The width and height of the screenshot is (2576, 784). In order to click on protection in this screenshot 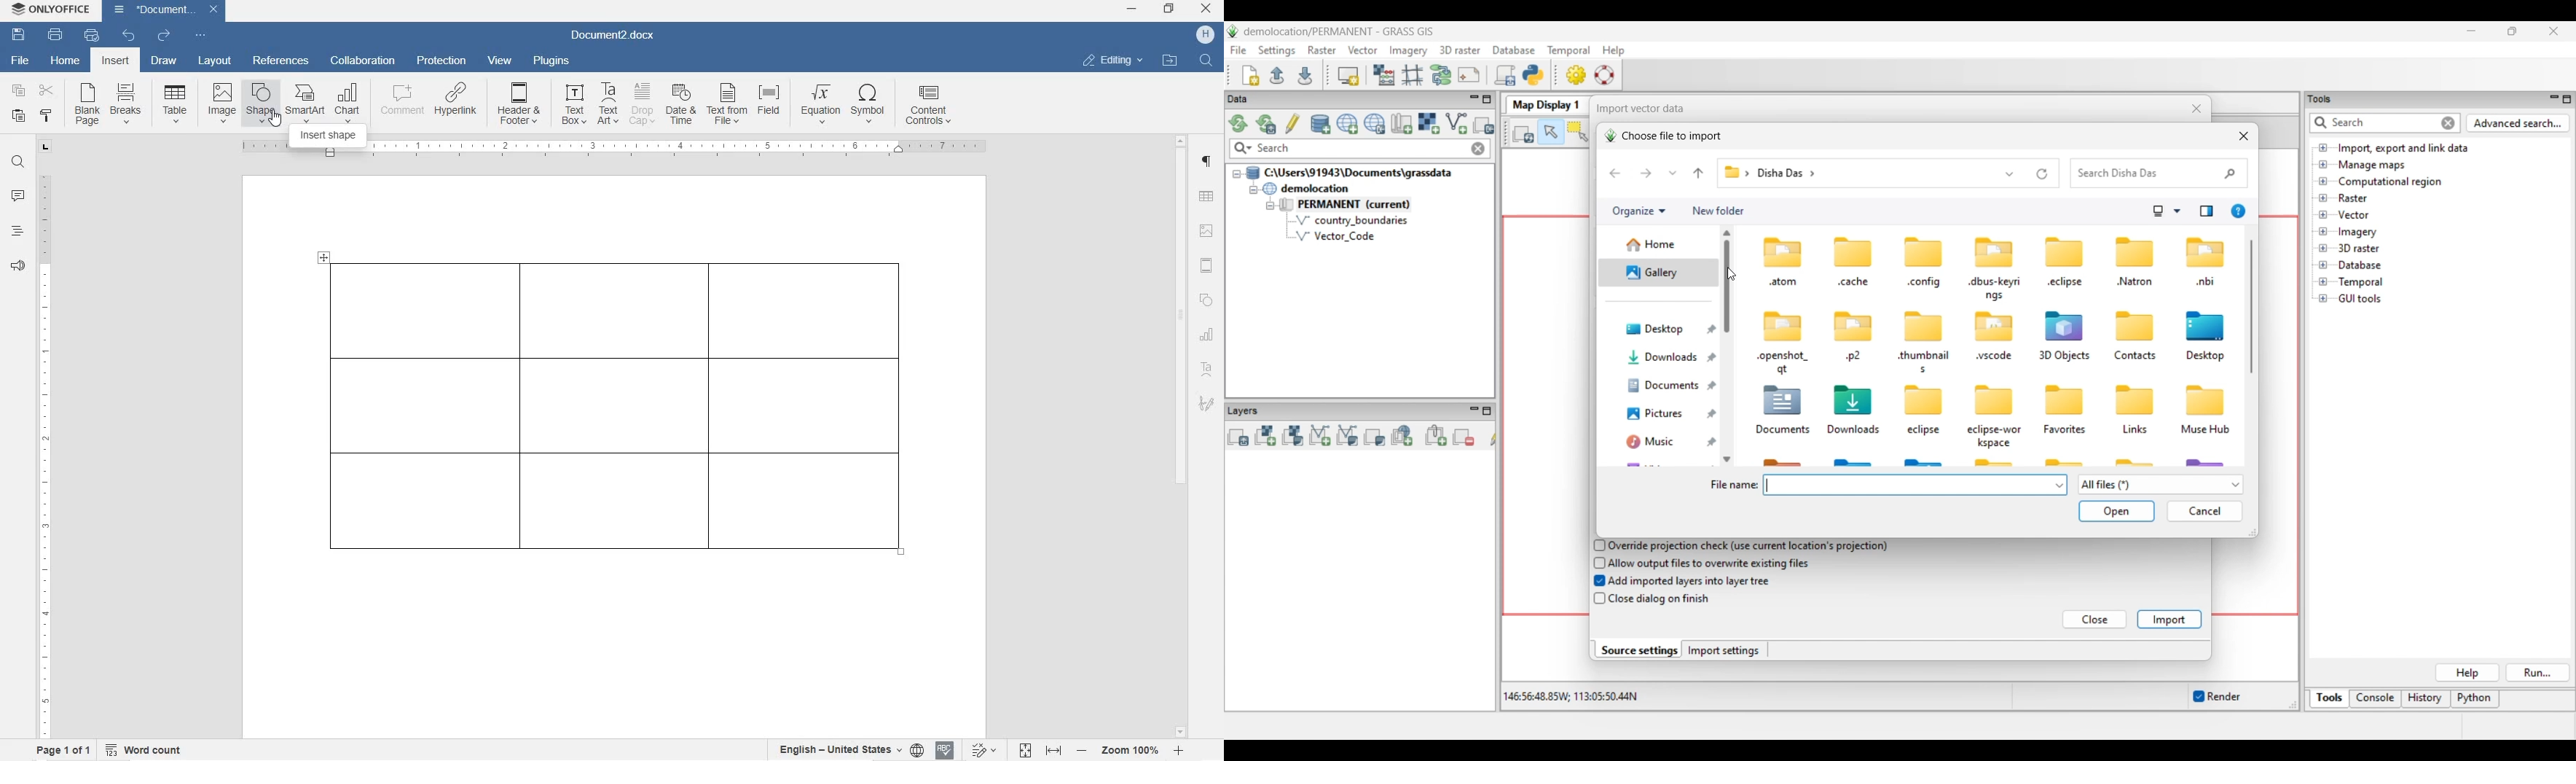, I will do `click(444, 61)`.